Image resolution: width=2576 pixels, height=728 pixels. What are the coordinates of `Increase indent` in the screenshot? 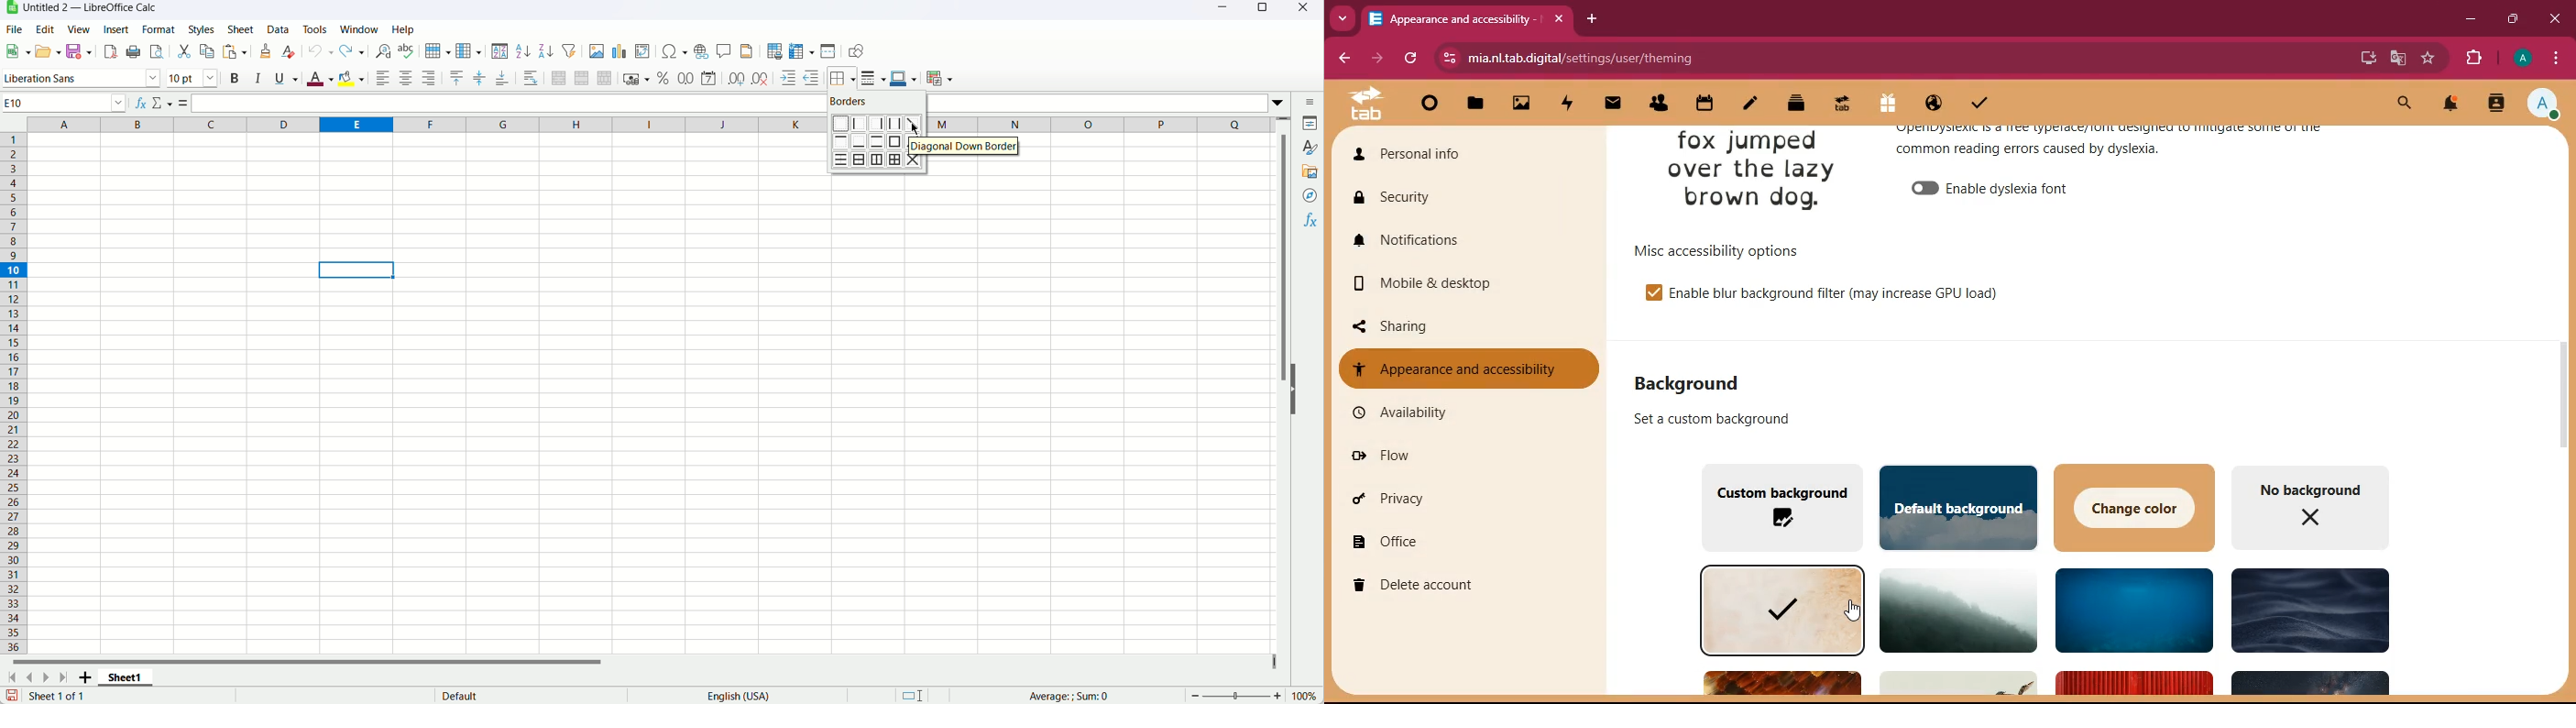 It's located at (786, 78).